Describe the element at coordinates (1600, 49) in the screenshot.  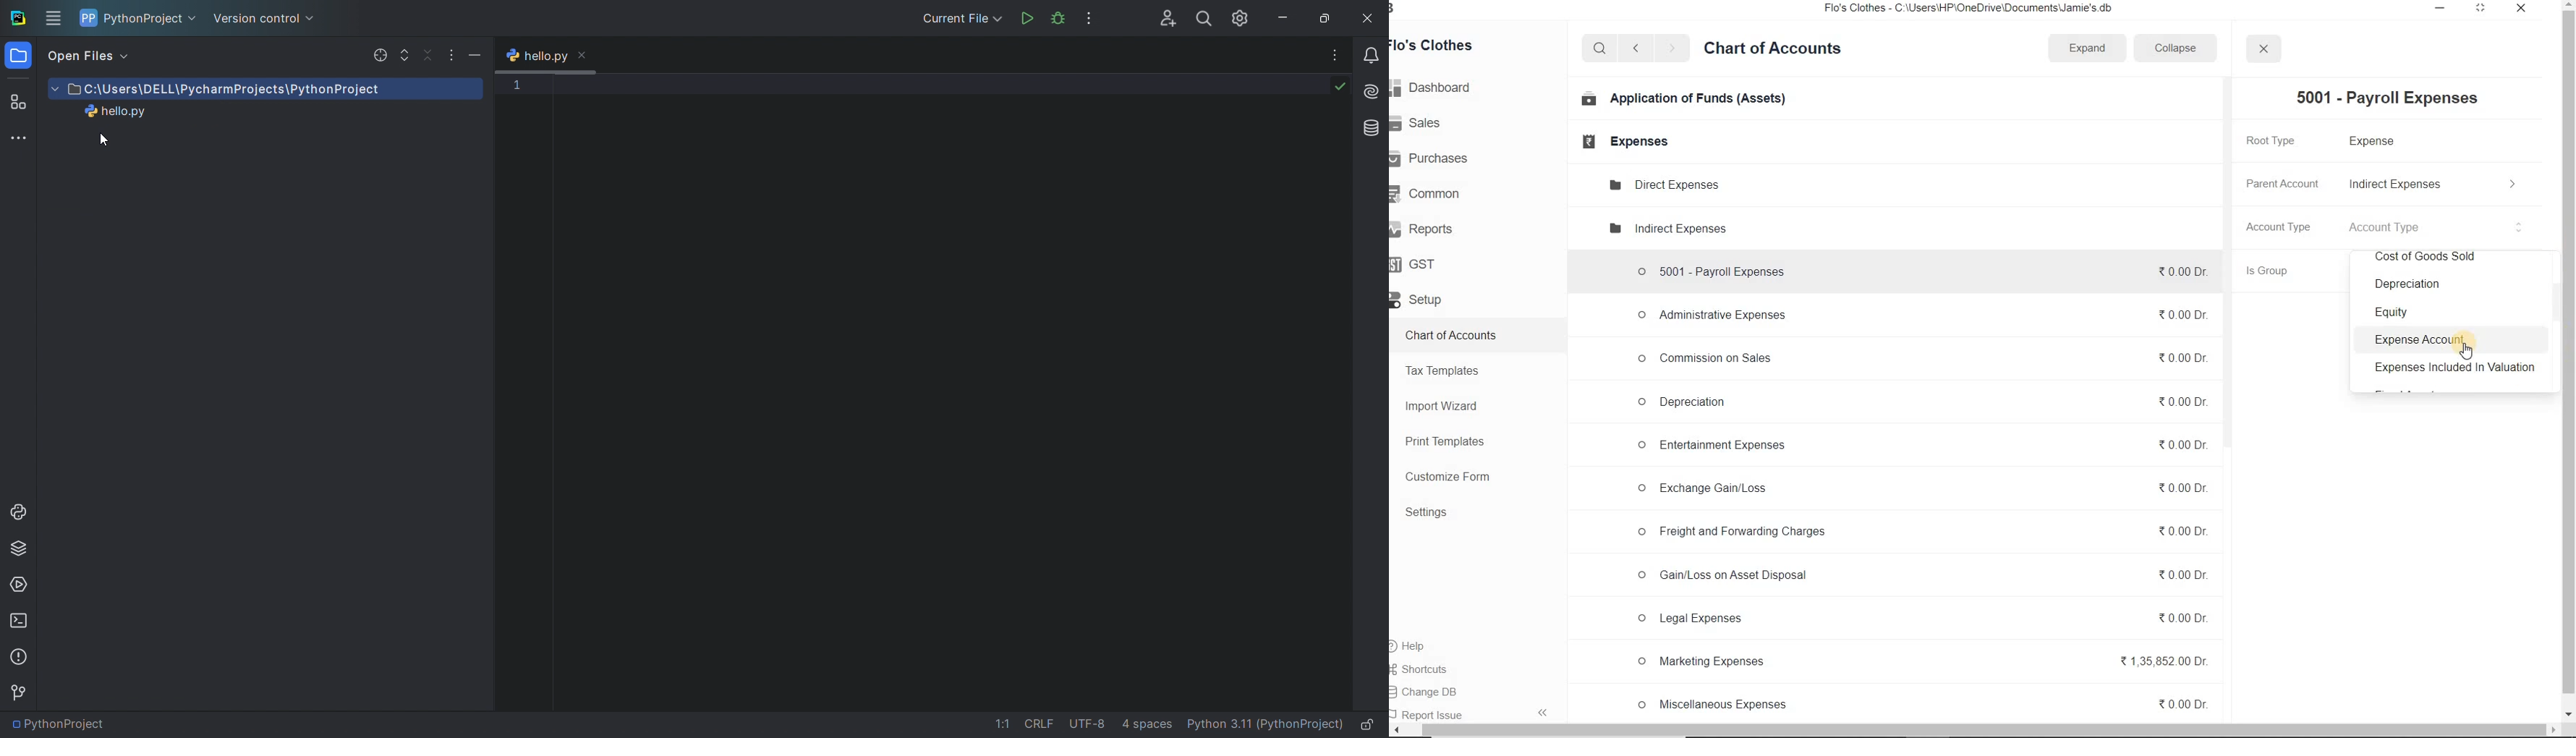
I see `search` at that location.